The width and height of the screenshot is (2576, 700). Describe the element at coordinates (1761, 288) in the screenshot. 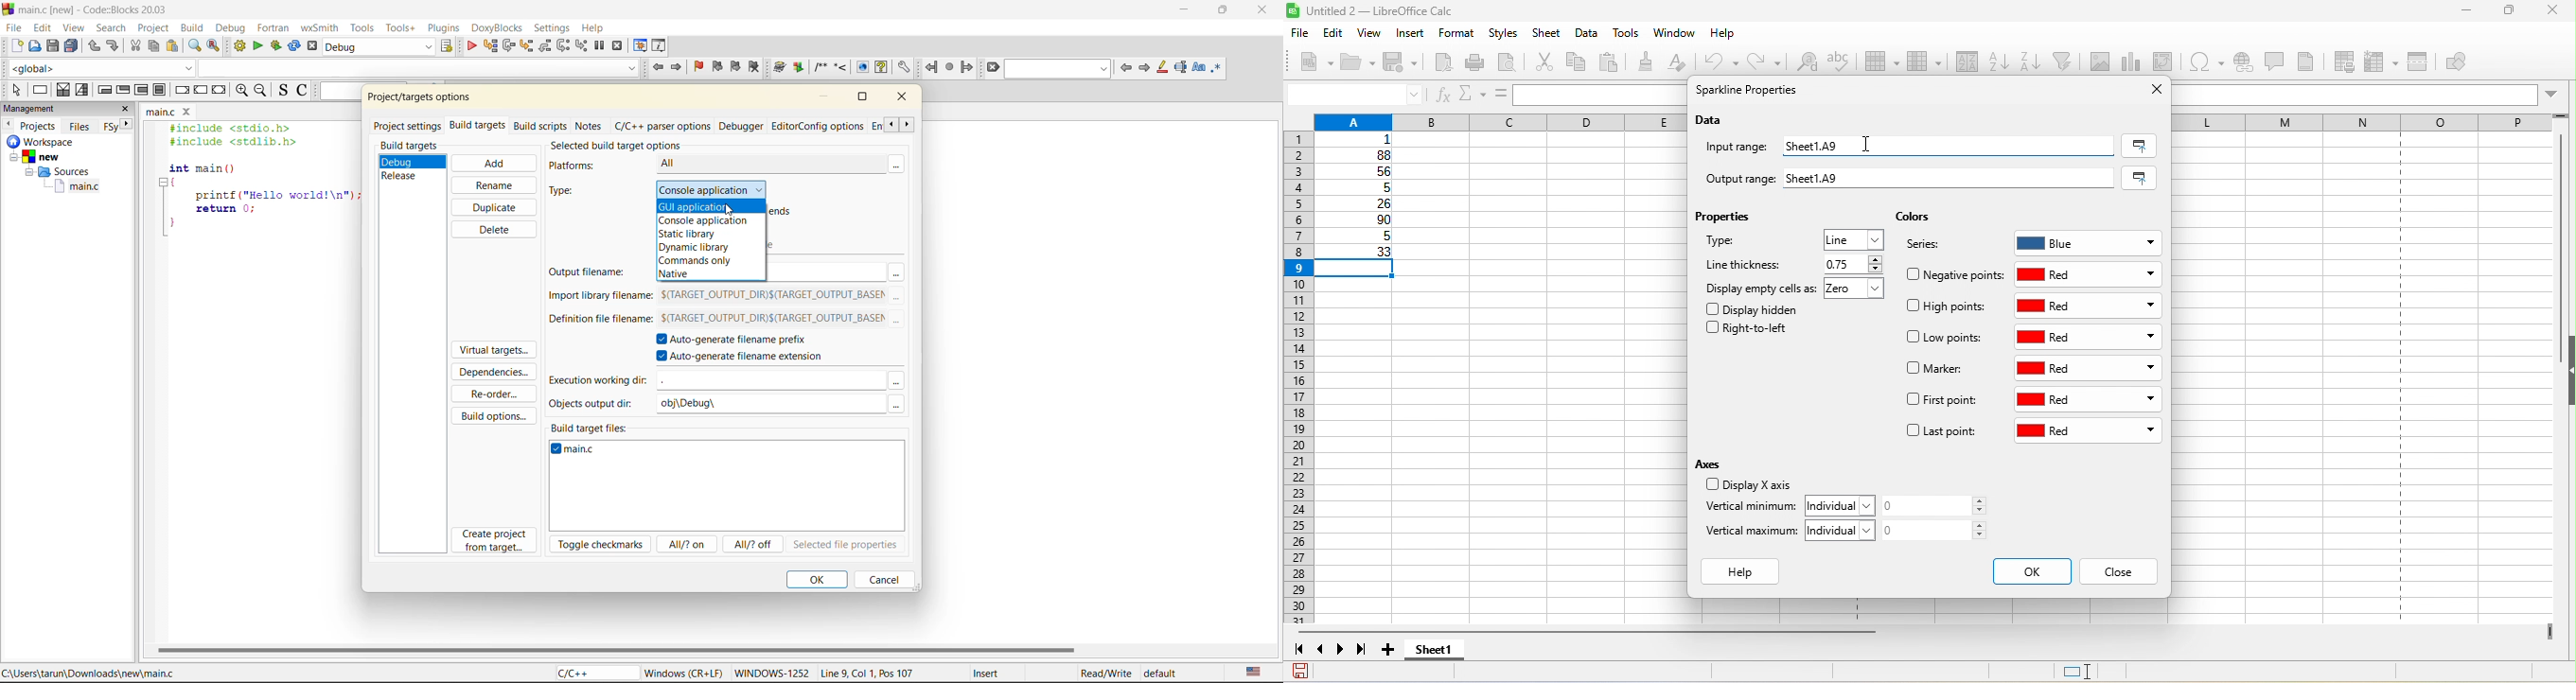

I see `display empty cells as` at that location.